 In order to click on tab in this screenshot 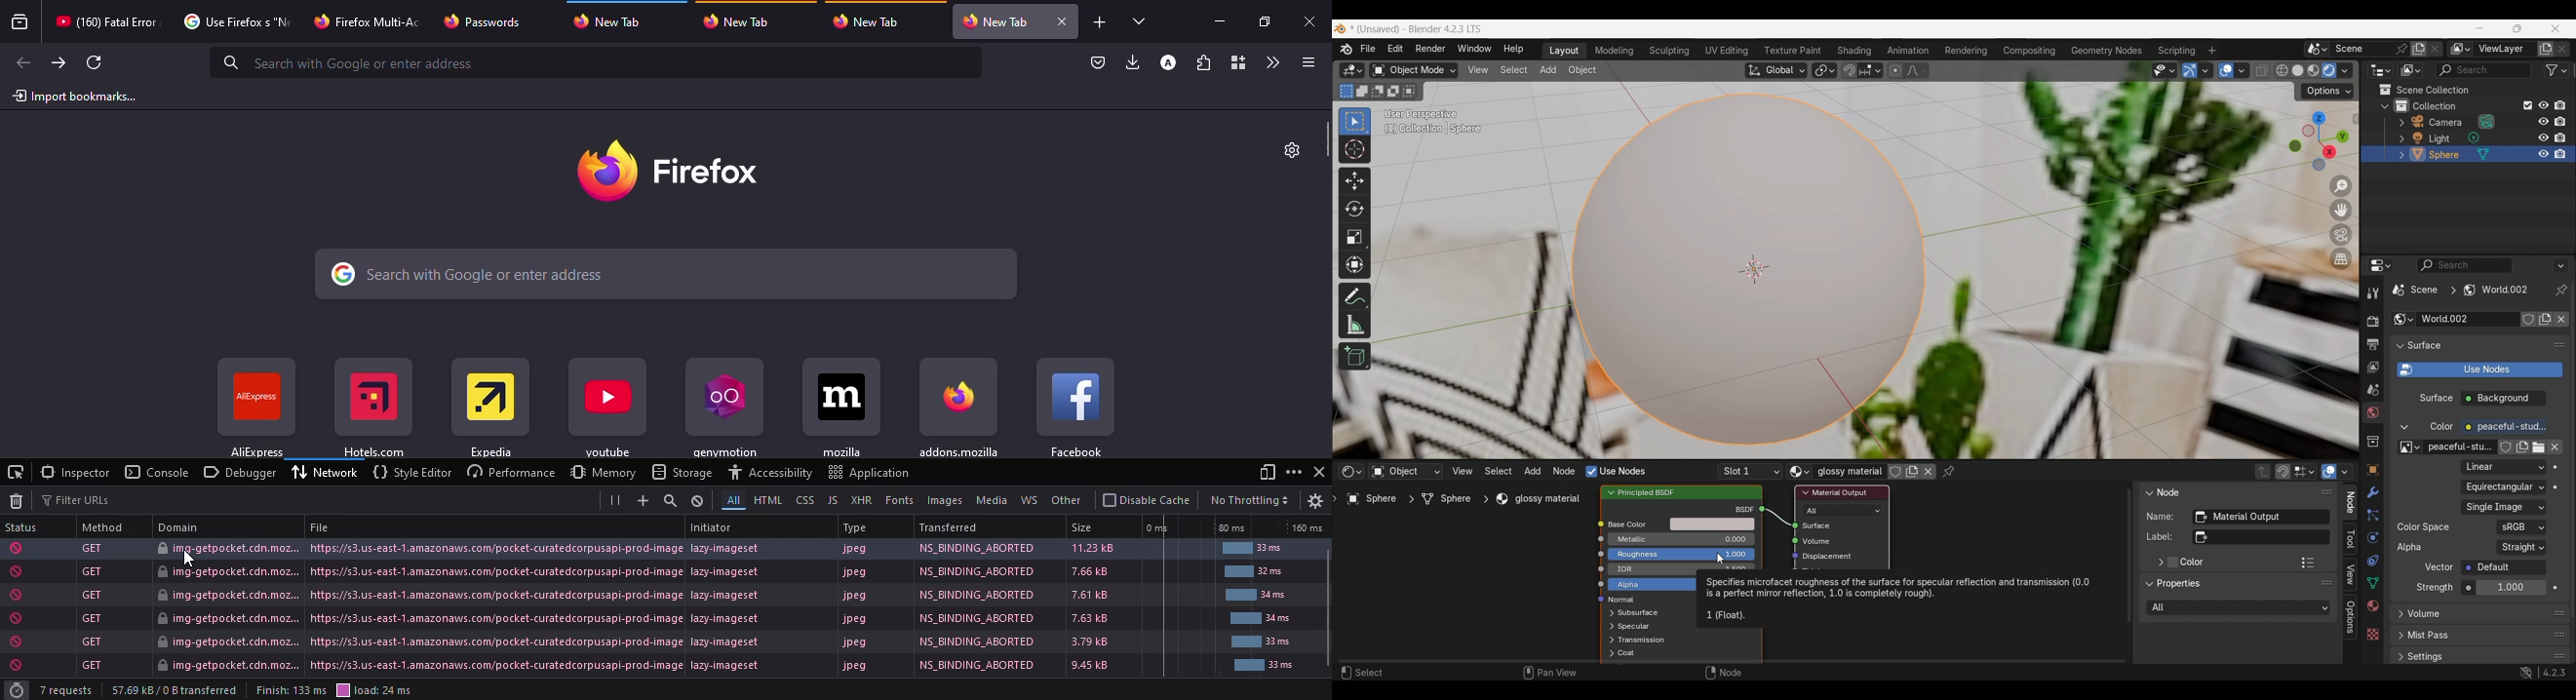, I will do `click(610, 22)`.